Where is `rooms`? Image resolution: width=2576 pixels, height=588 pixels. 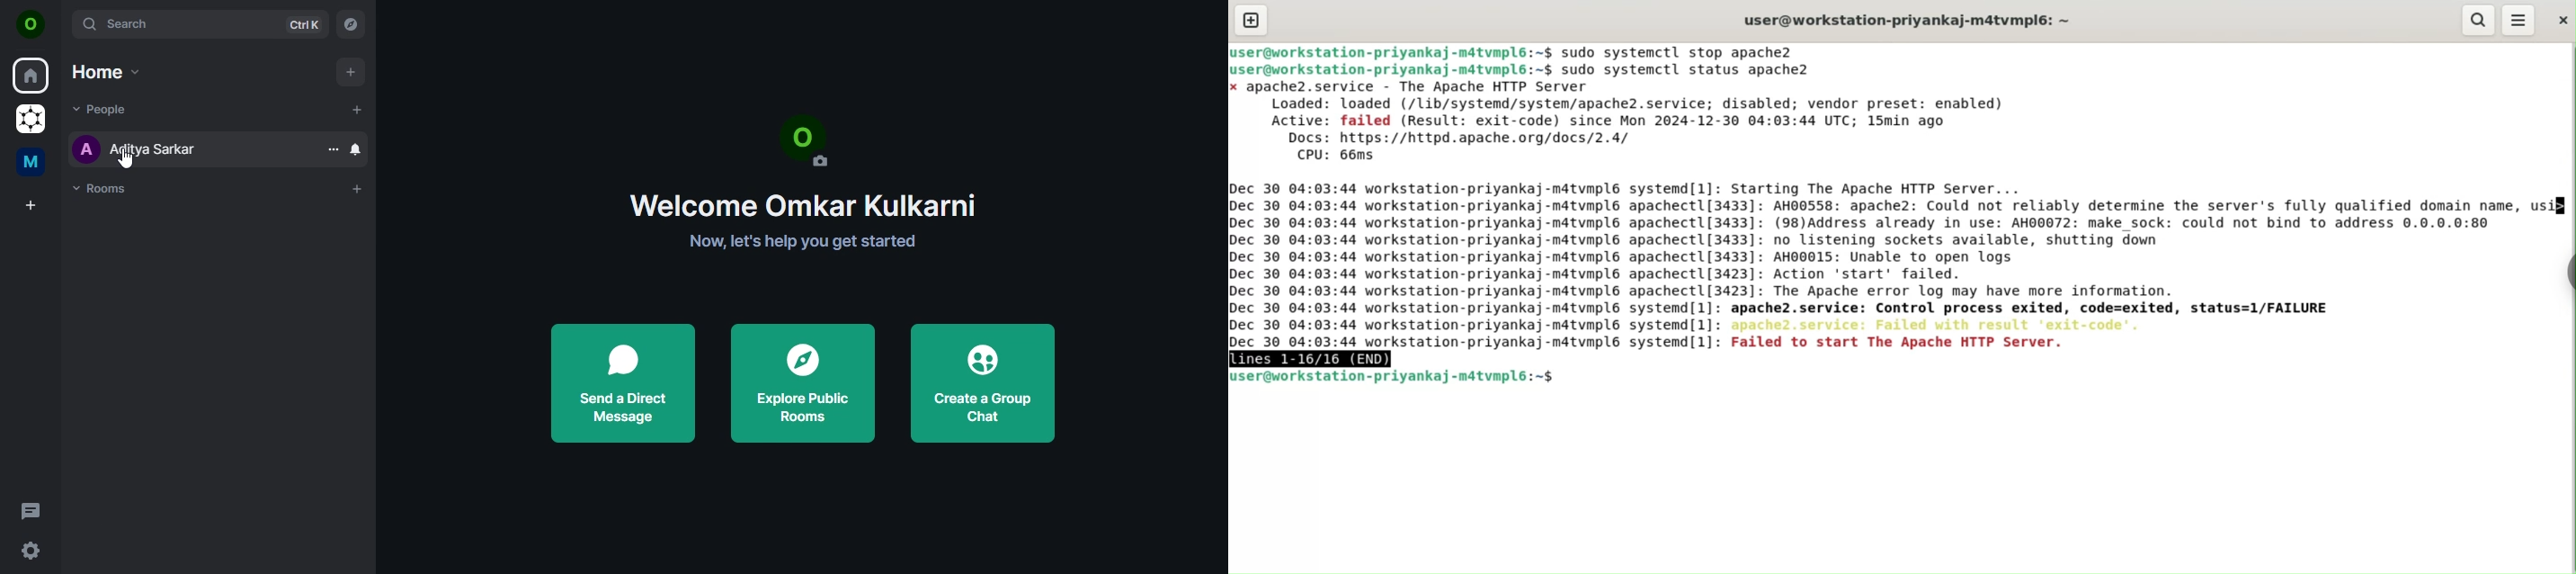
rooms is located at coordinates (105, 189).